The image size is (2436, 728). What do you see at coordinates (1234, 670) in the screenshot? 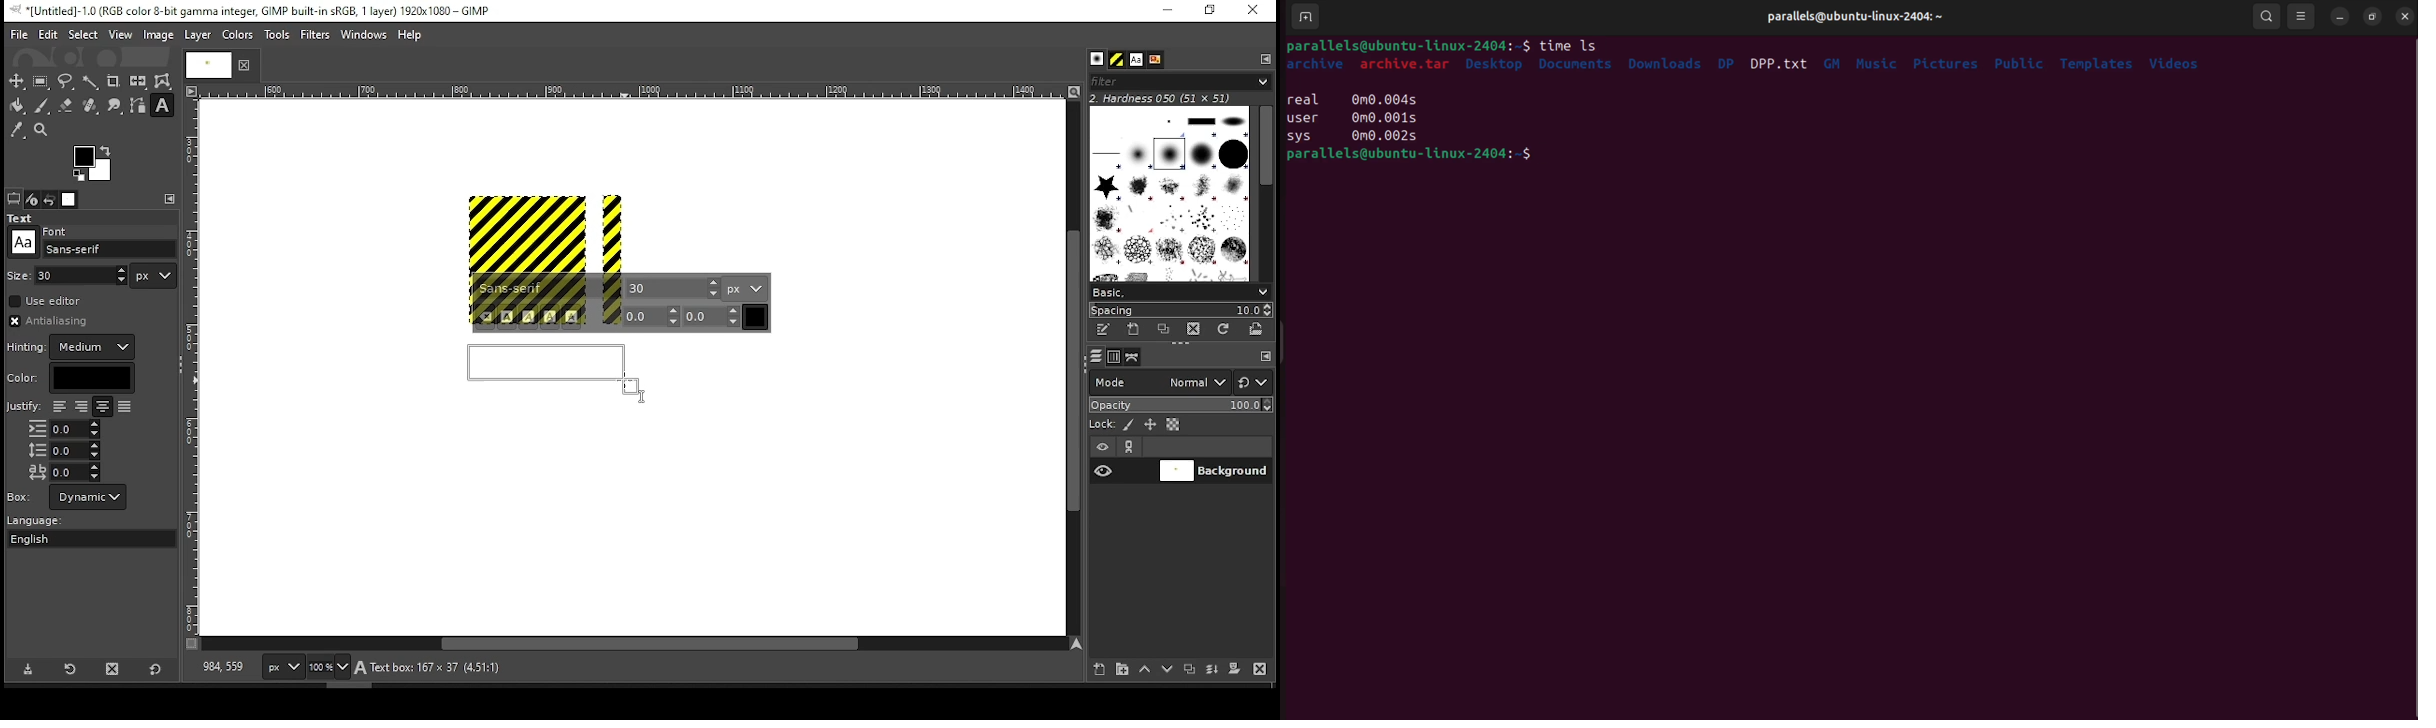
I see `mask  layer` at bounding box center [1234, 670].